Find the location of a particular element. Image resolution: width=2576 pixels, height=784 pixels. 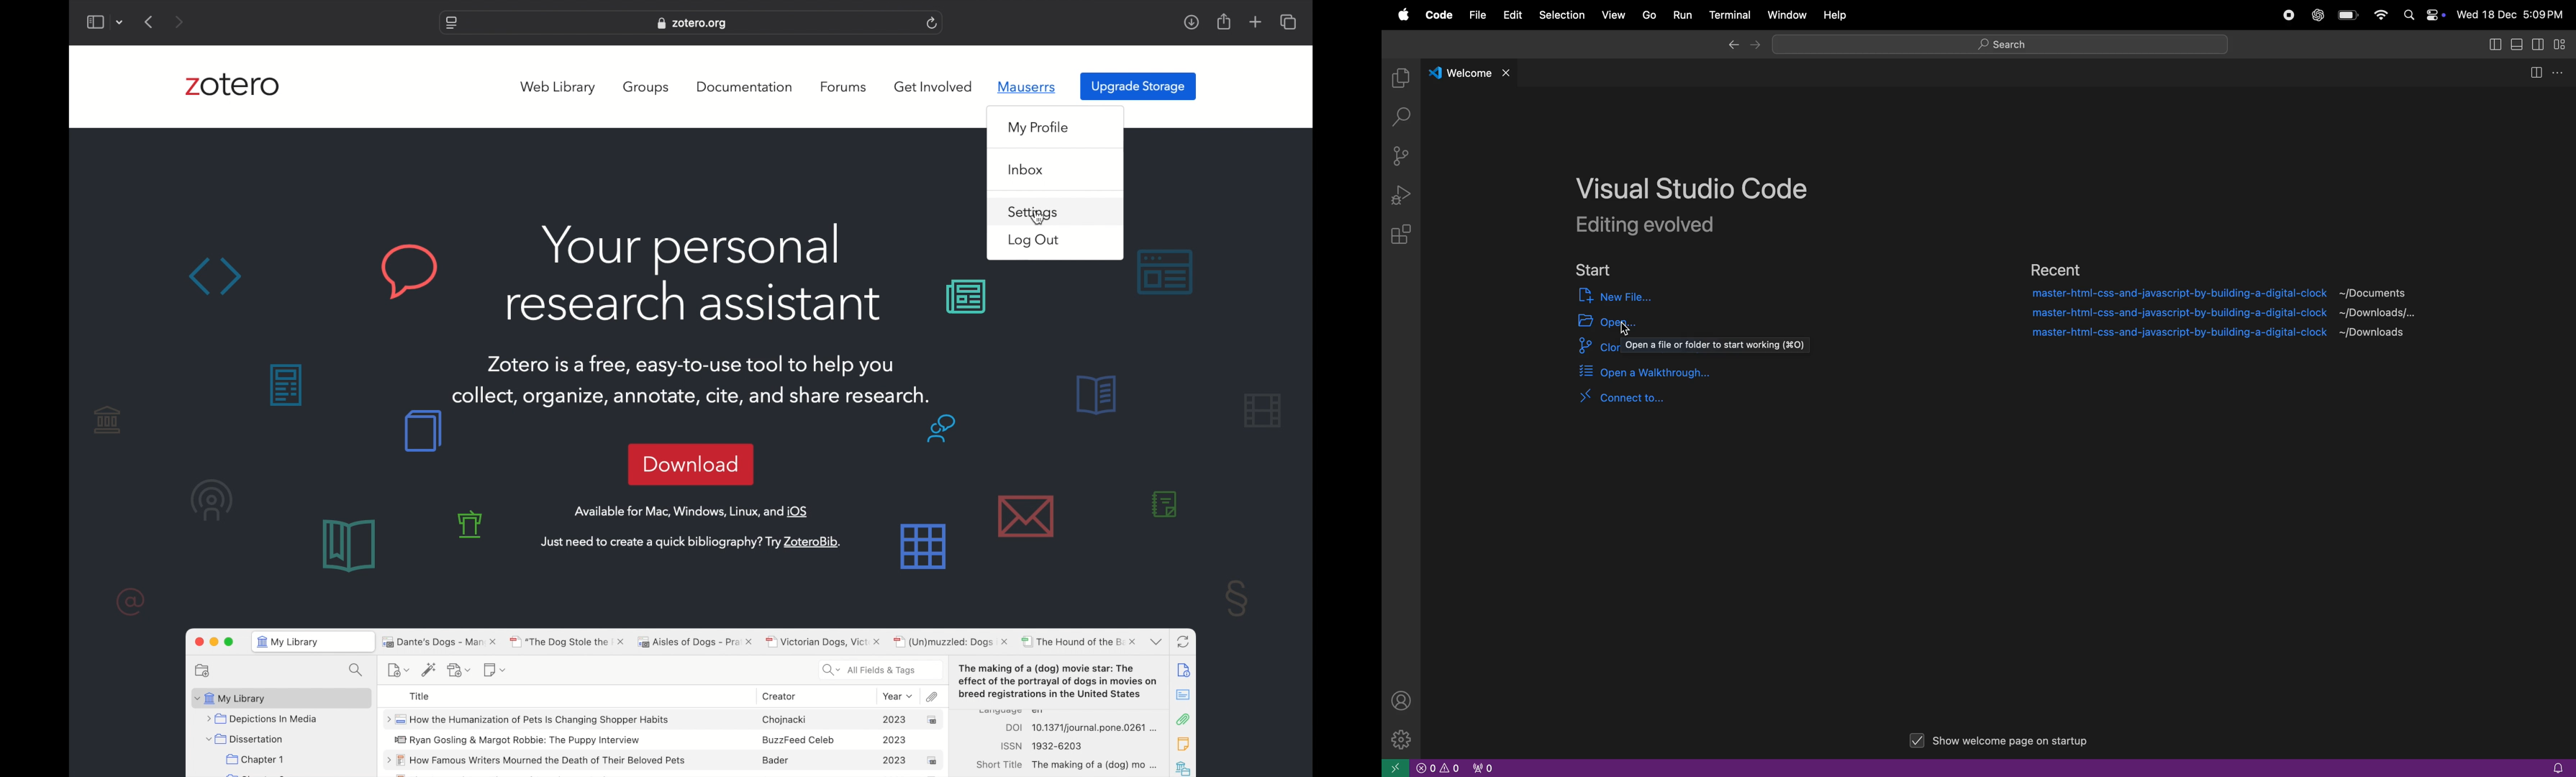

run and debug is located at coordinates (1402, 195).